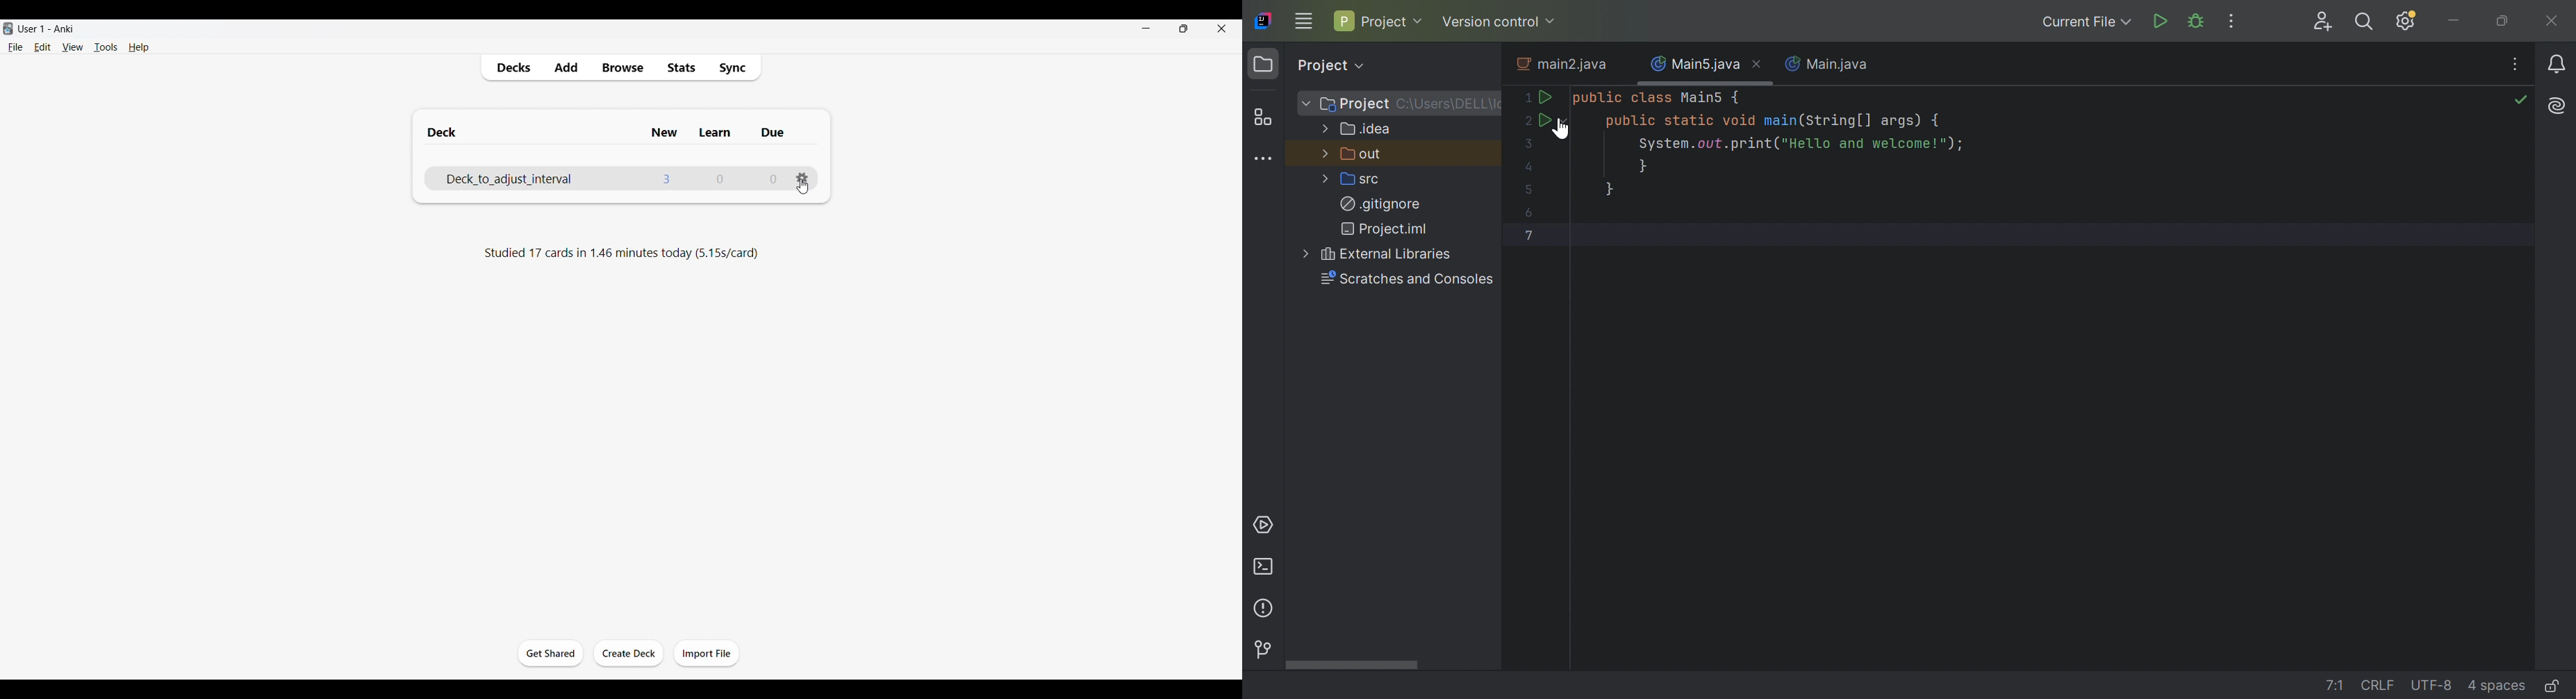 The width and height of the screenshot is (2576, 700). Describe the element at coordinates (1325, 178) in the screenshot. I see `More` at that location.